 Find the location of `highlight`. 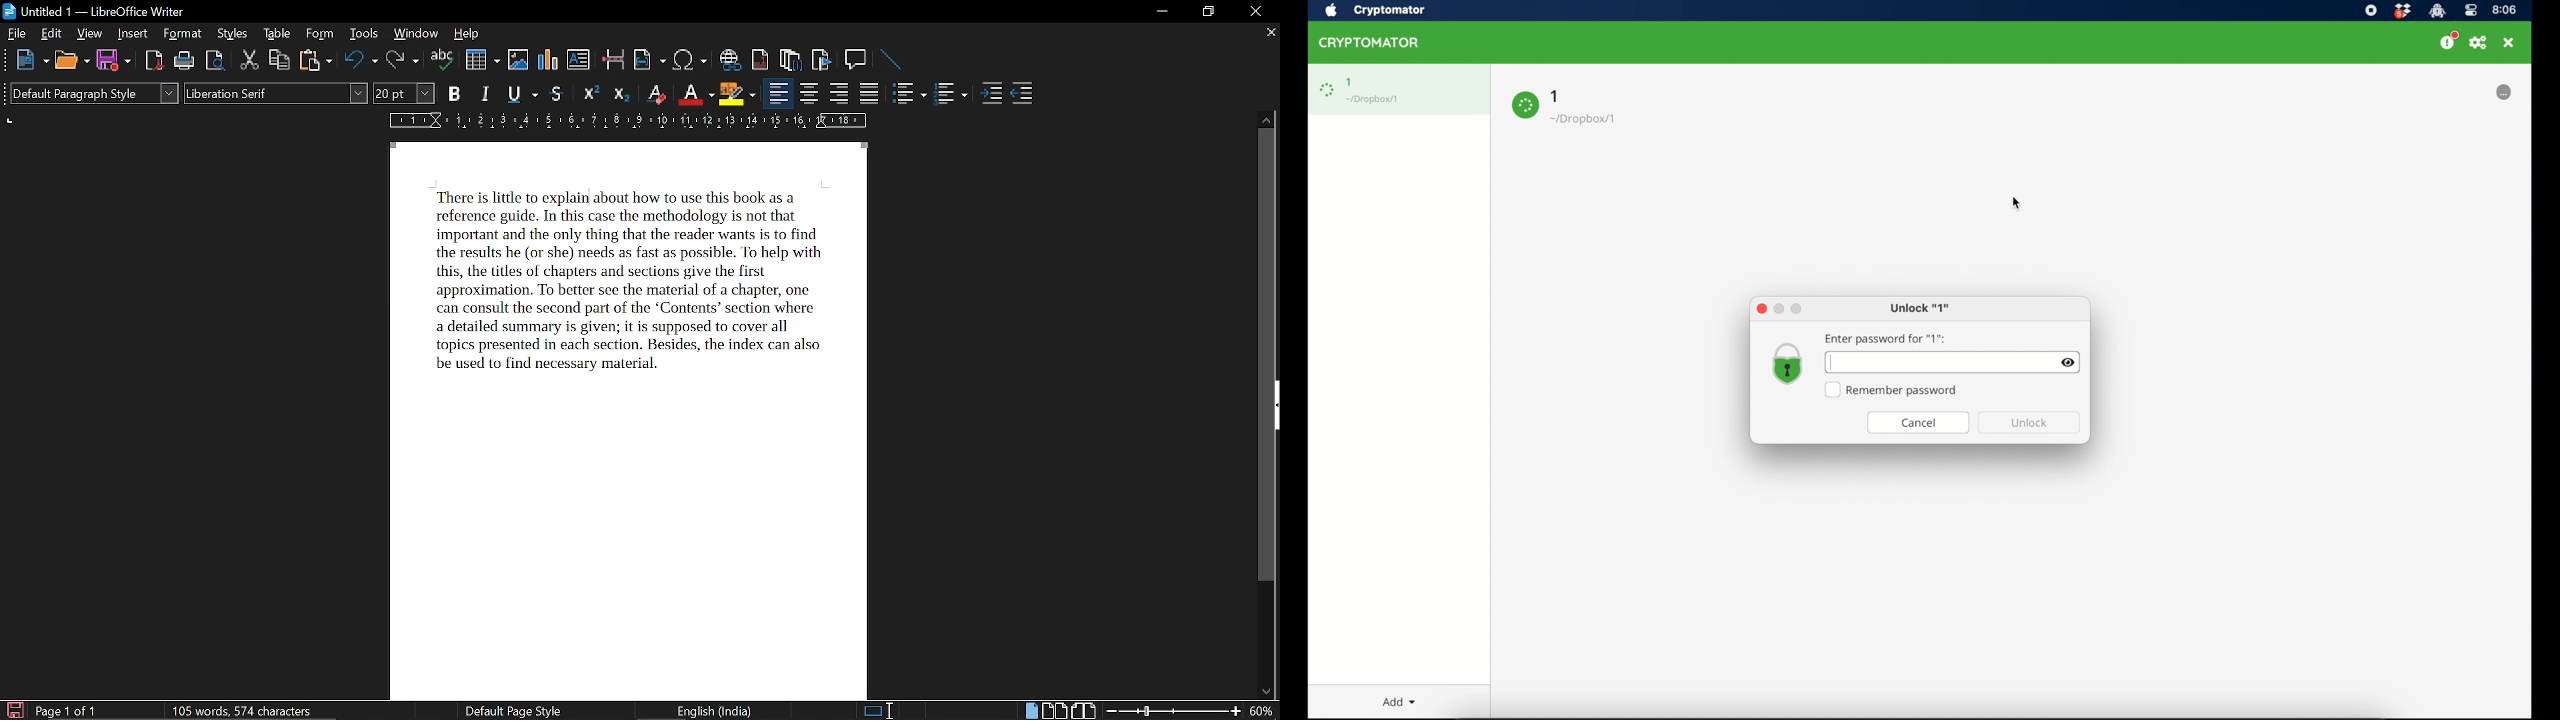

highlight is located at coordinates (736, 94).